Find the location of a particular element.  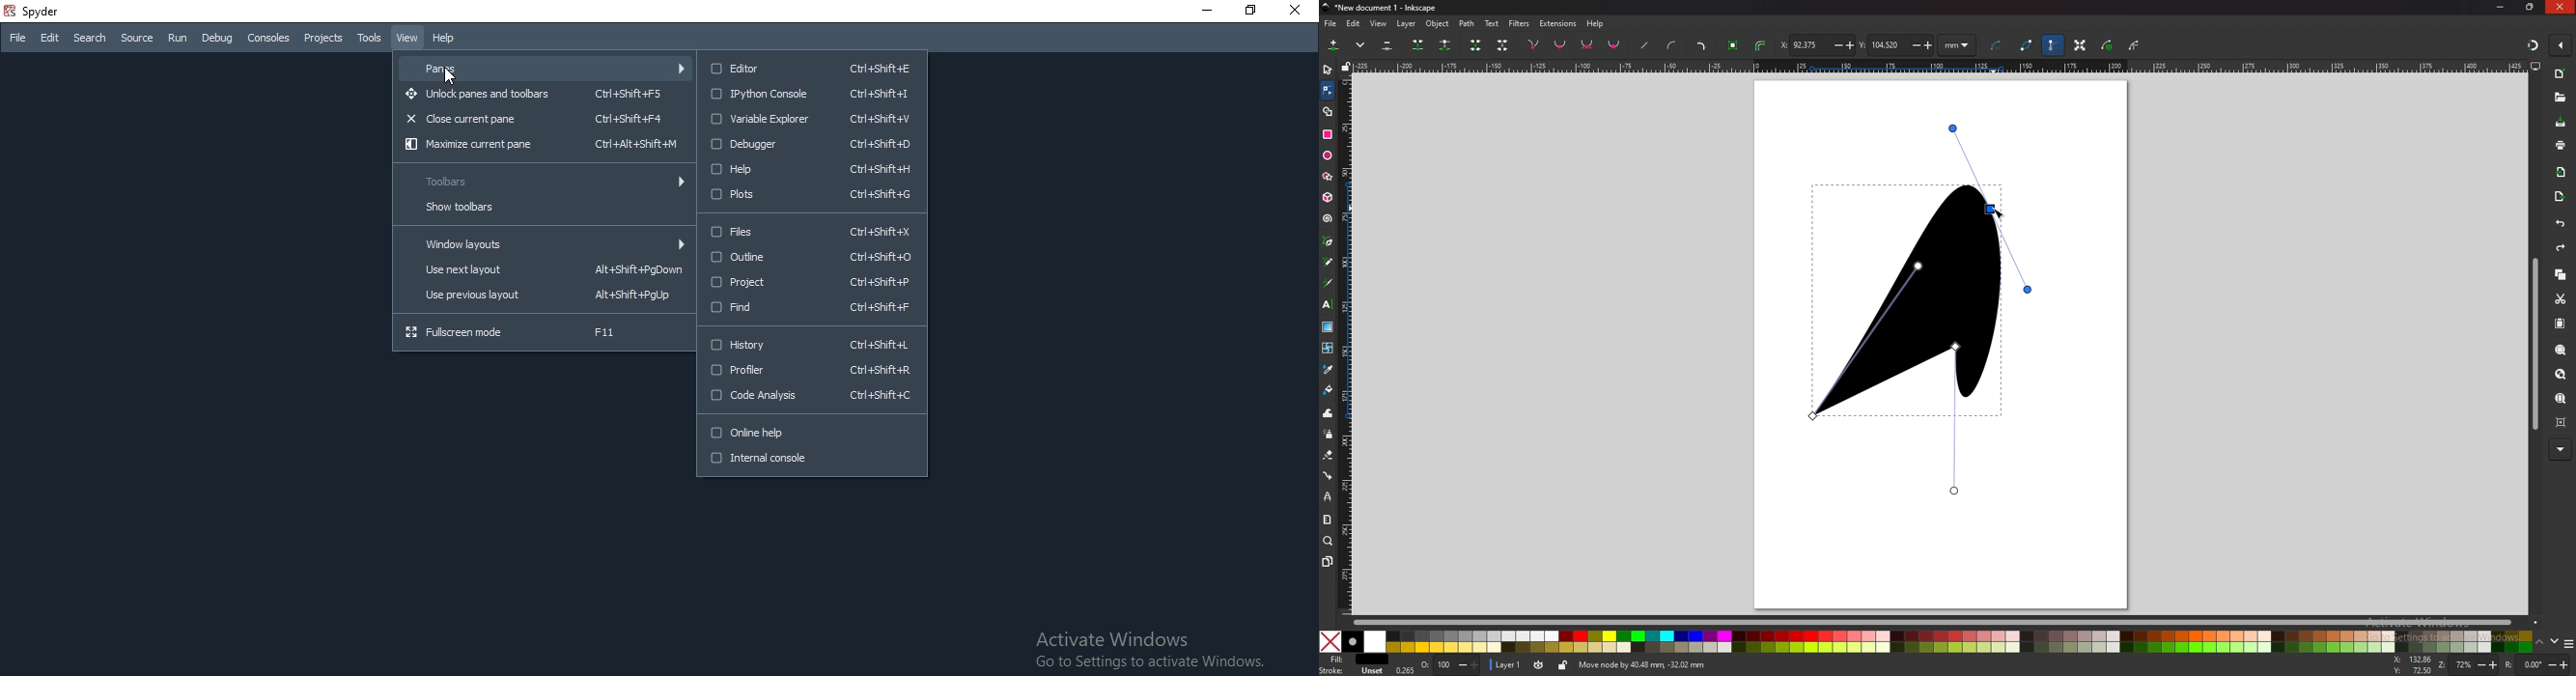

Activate Windows
Go to Settings to activate Windows. is located at coordinates (1150, 649).